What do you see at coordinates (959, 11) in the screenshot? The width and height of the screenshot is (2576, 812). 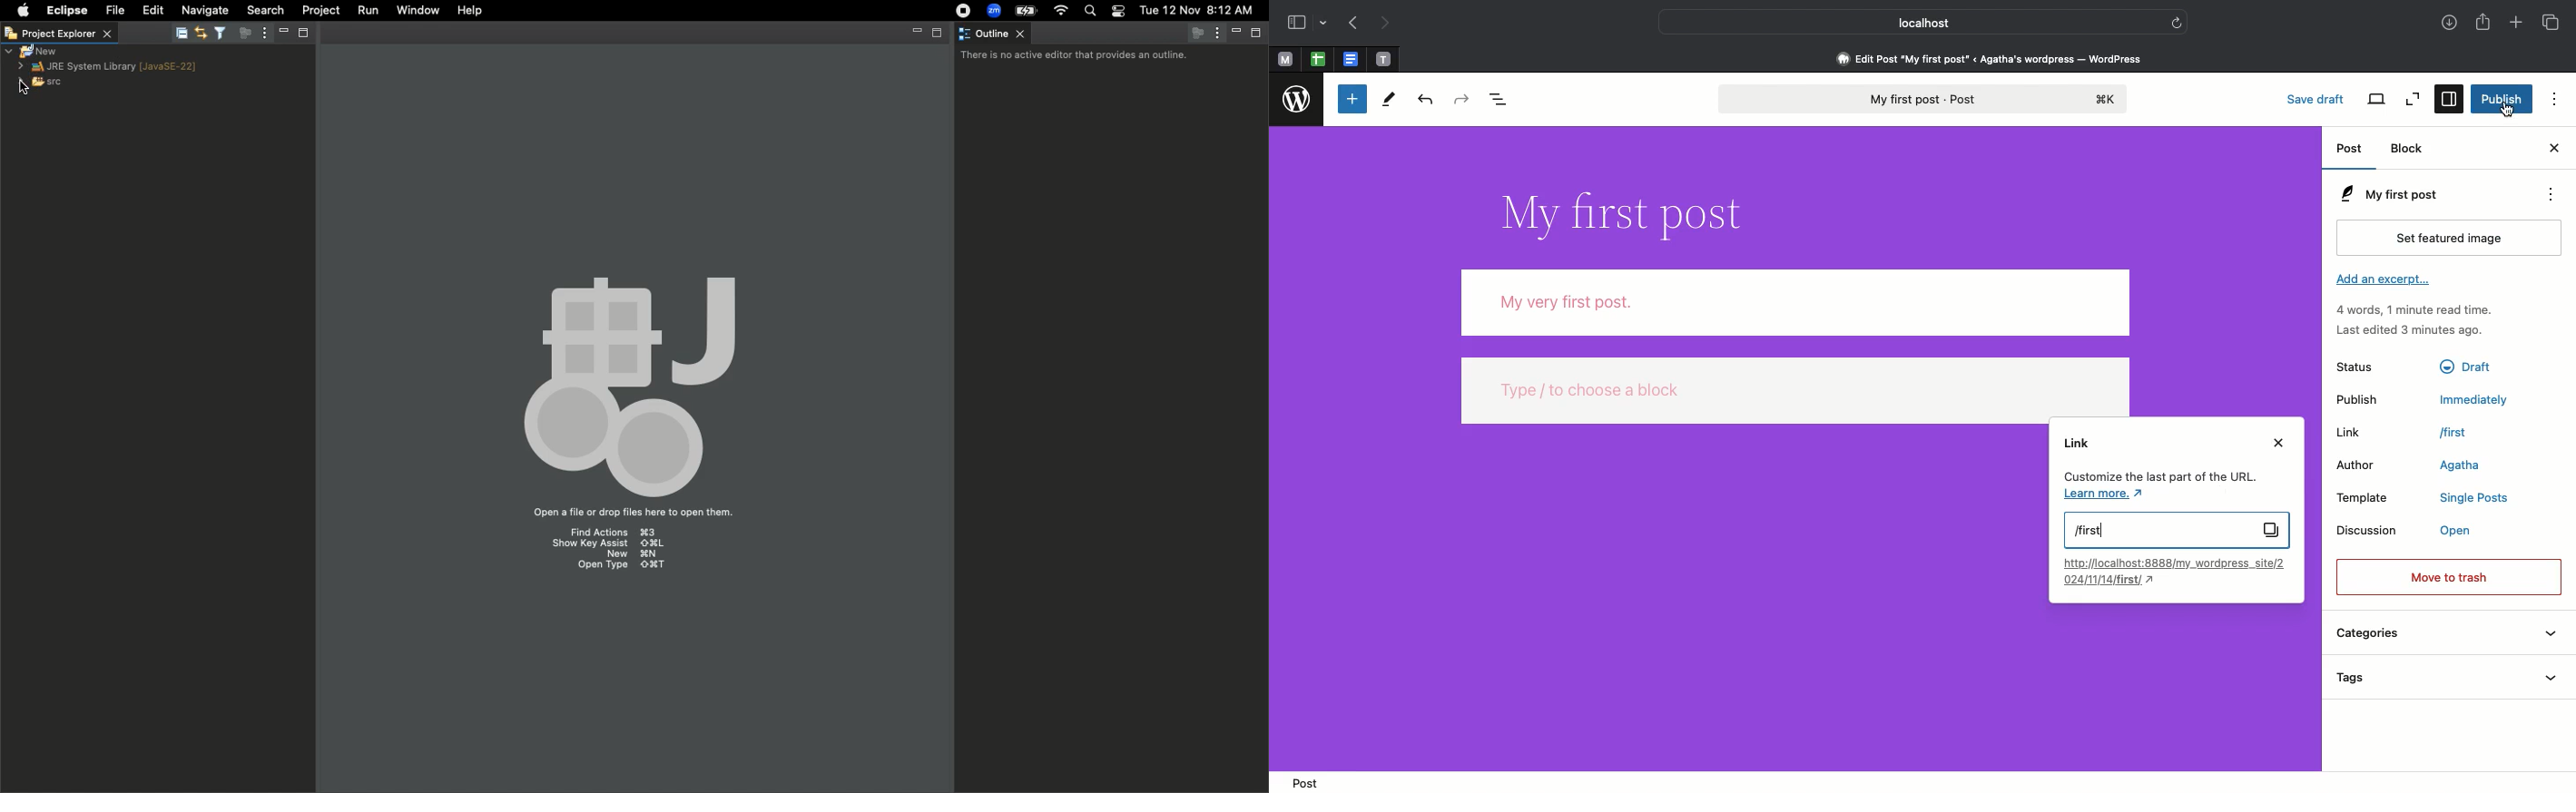 I see `Recording` at bounding box center [959, 11].